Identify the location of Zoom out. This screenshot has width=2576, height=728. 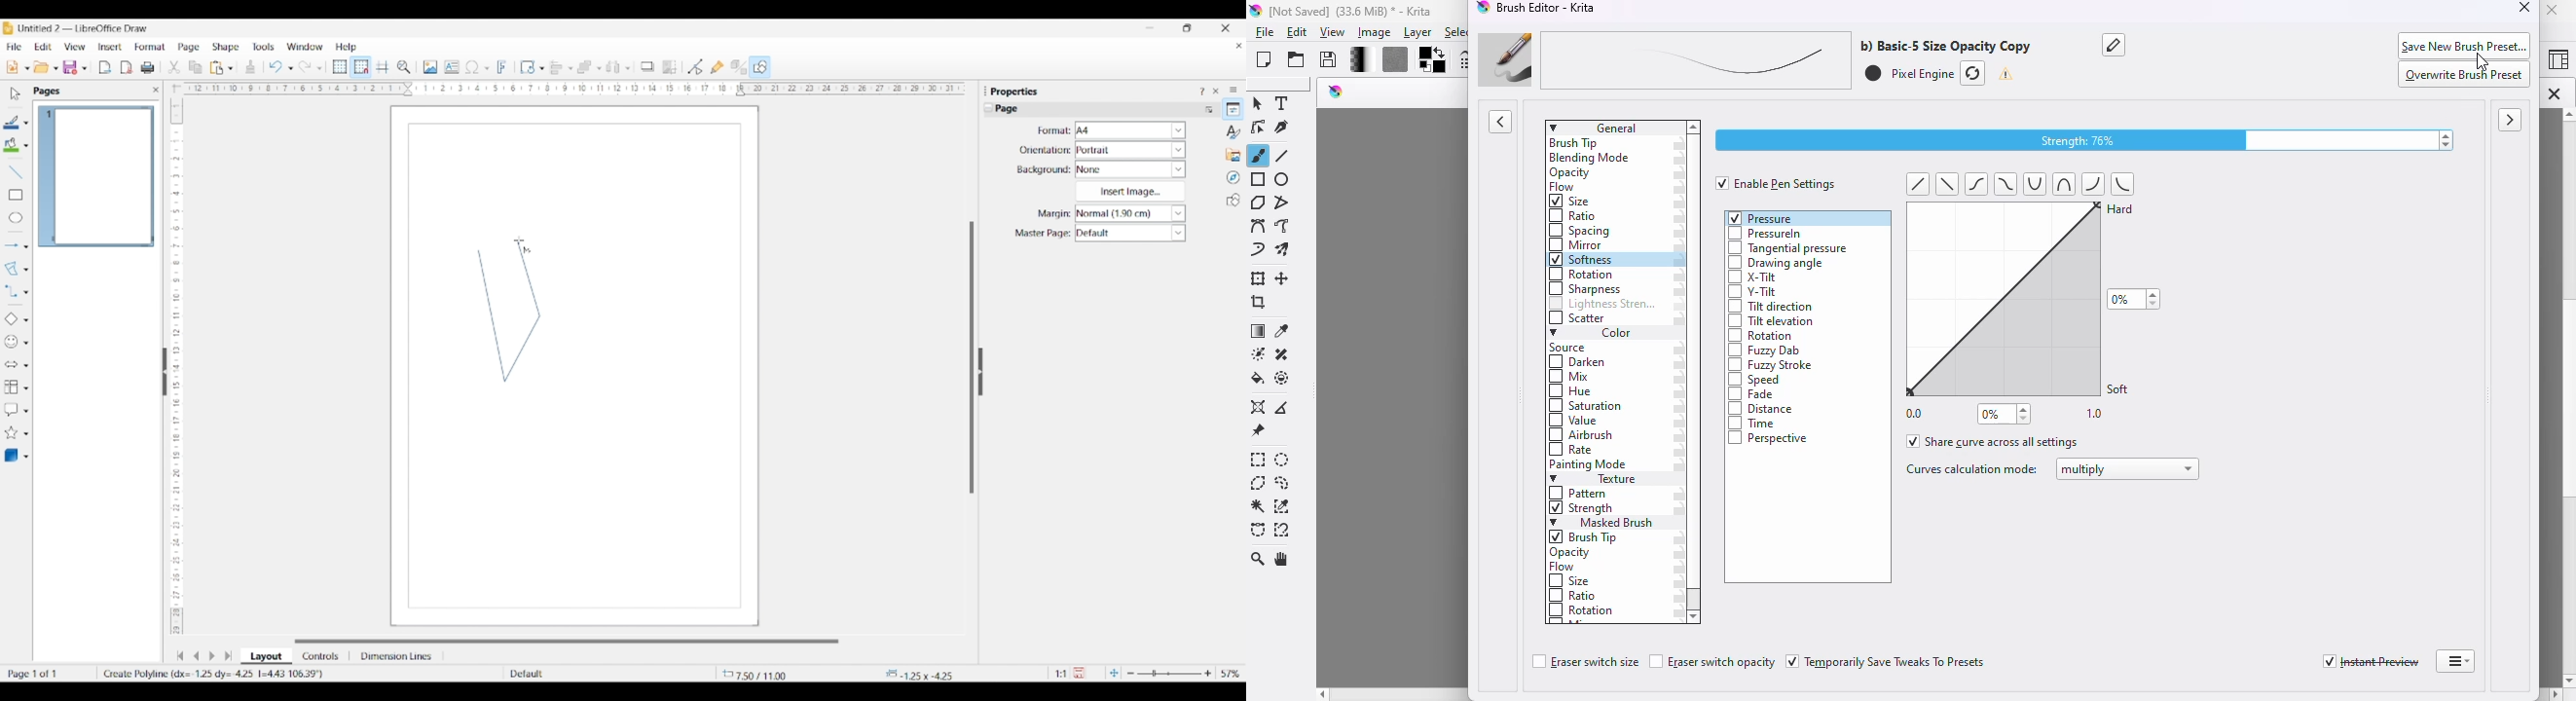
(1131, 674).